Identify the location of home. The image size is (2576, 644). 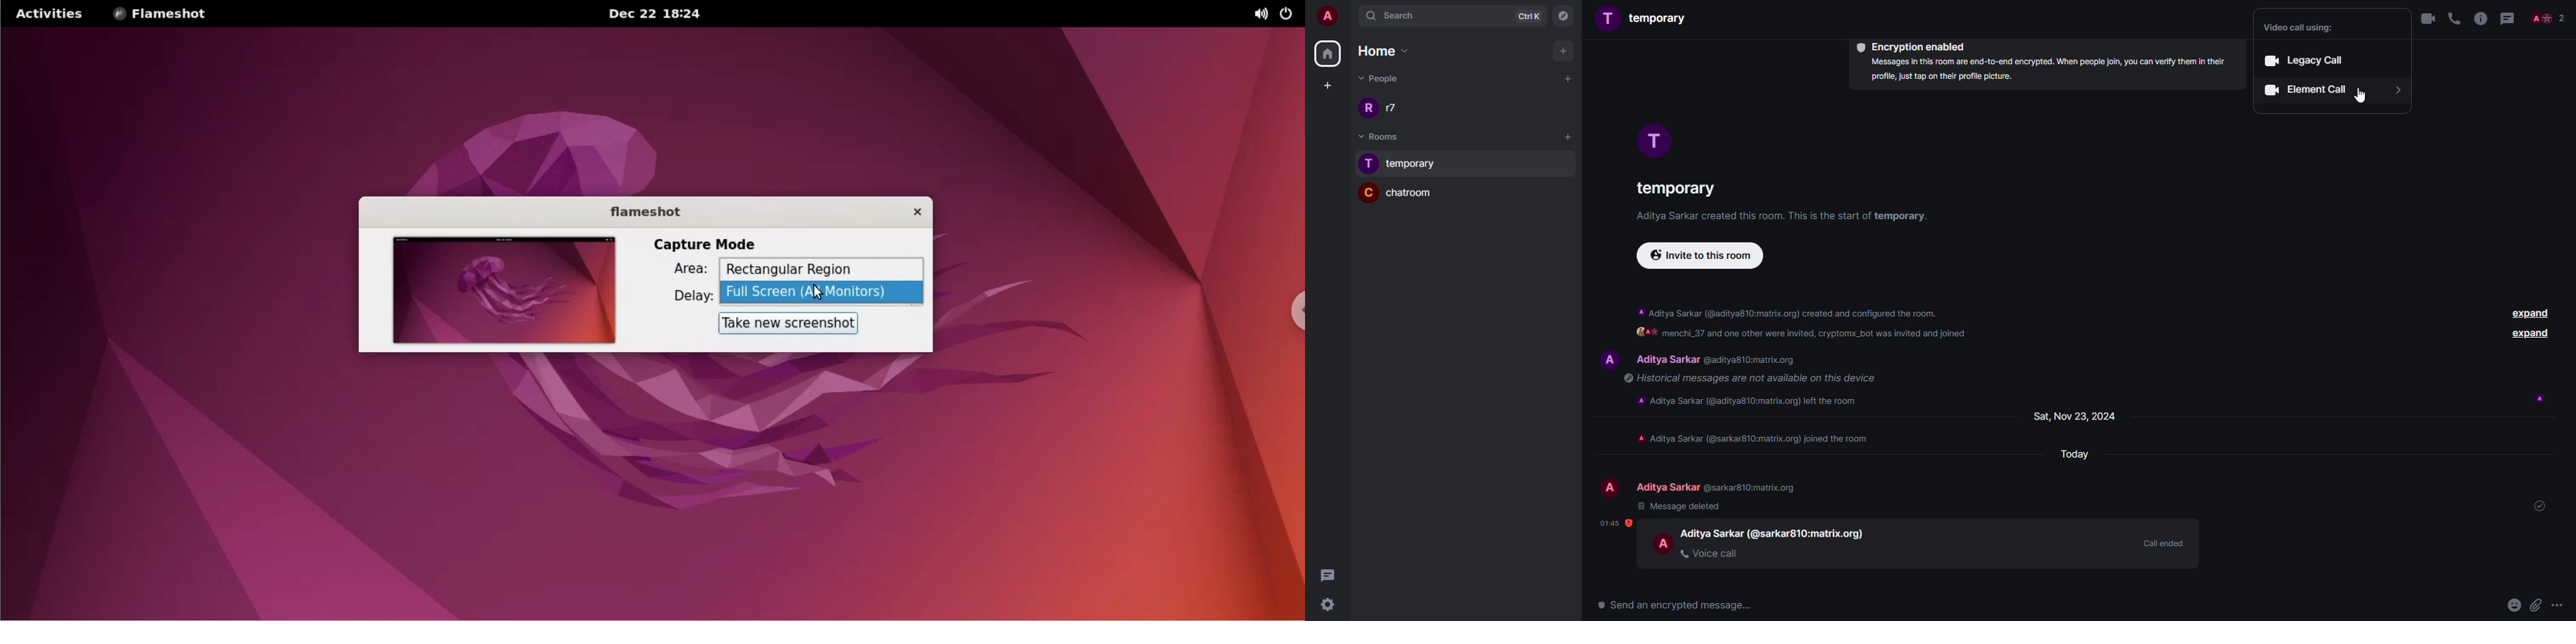
(1379, 50).